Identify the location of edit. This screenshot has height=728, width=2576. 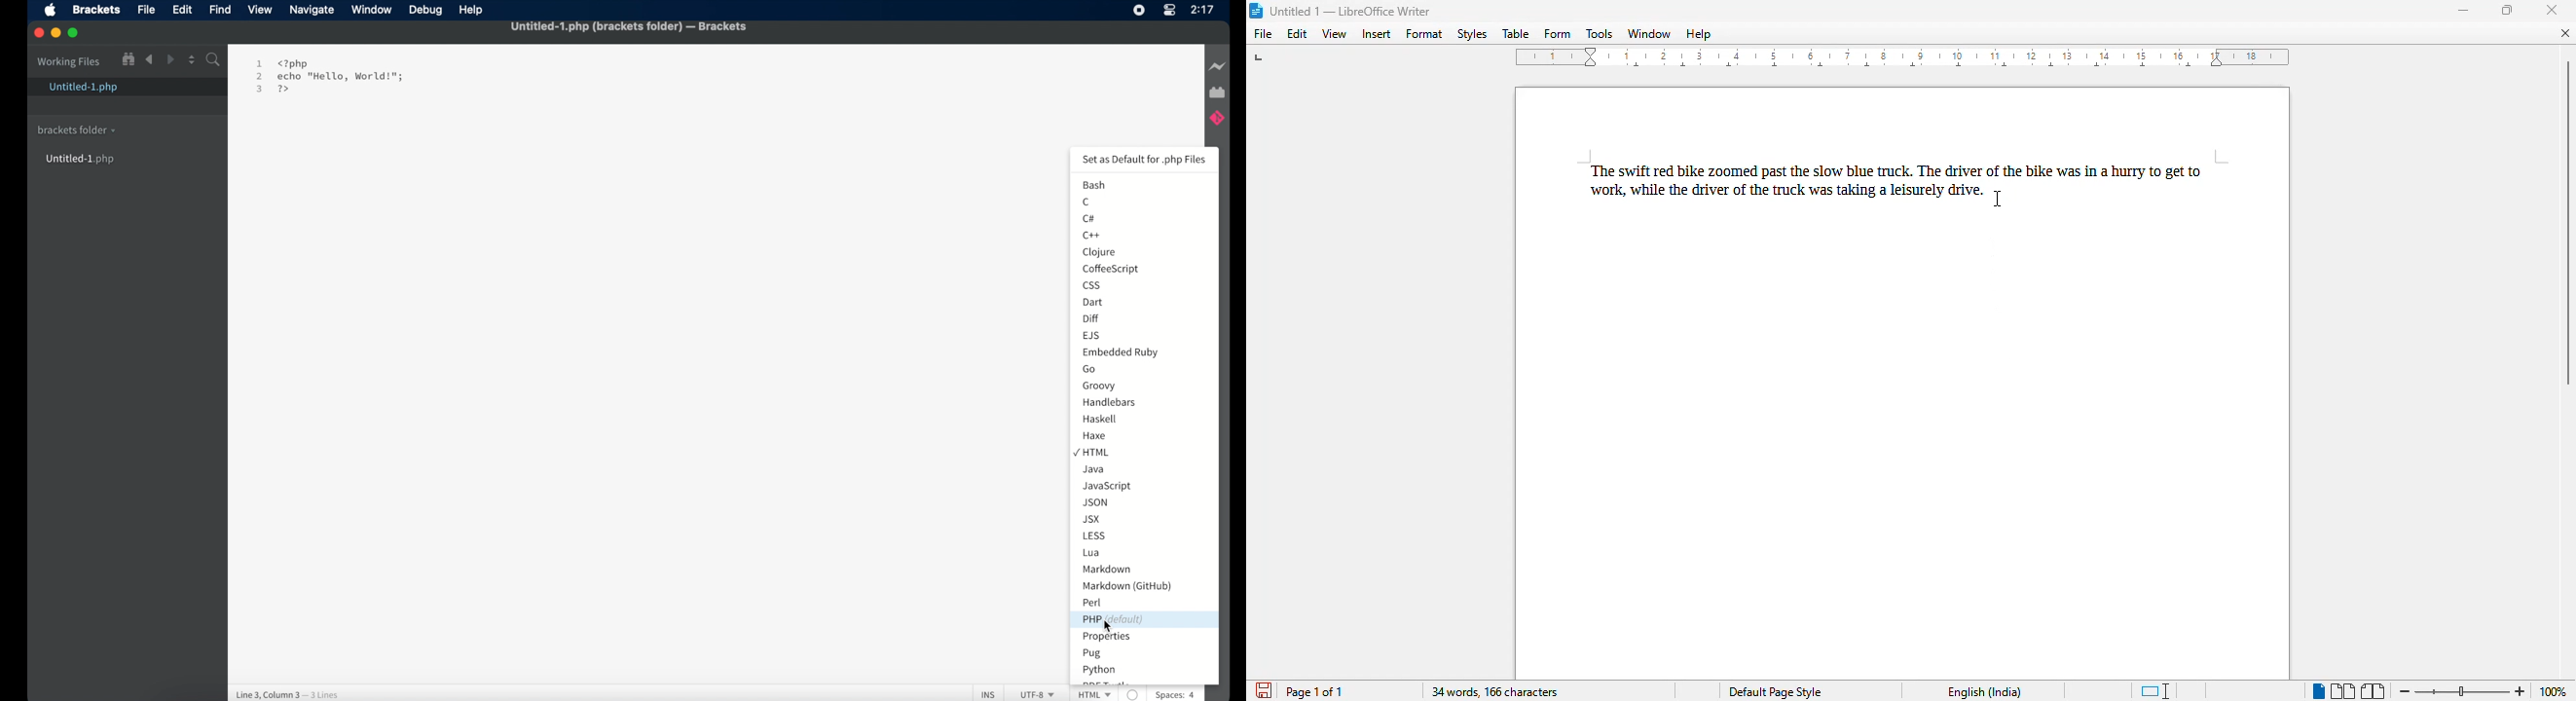
(182, 10).